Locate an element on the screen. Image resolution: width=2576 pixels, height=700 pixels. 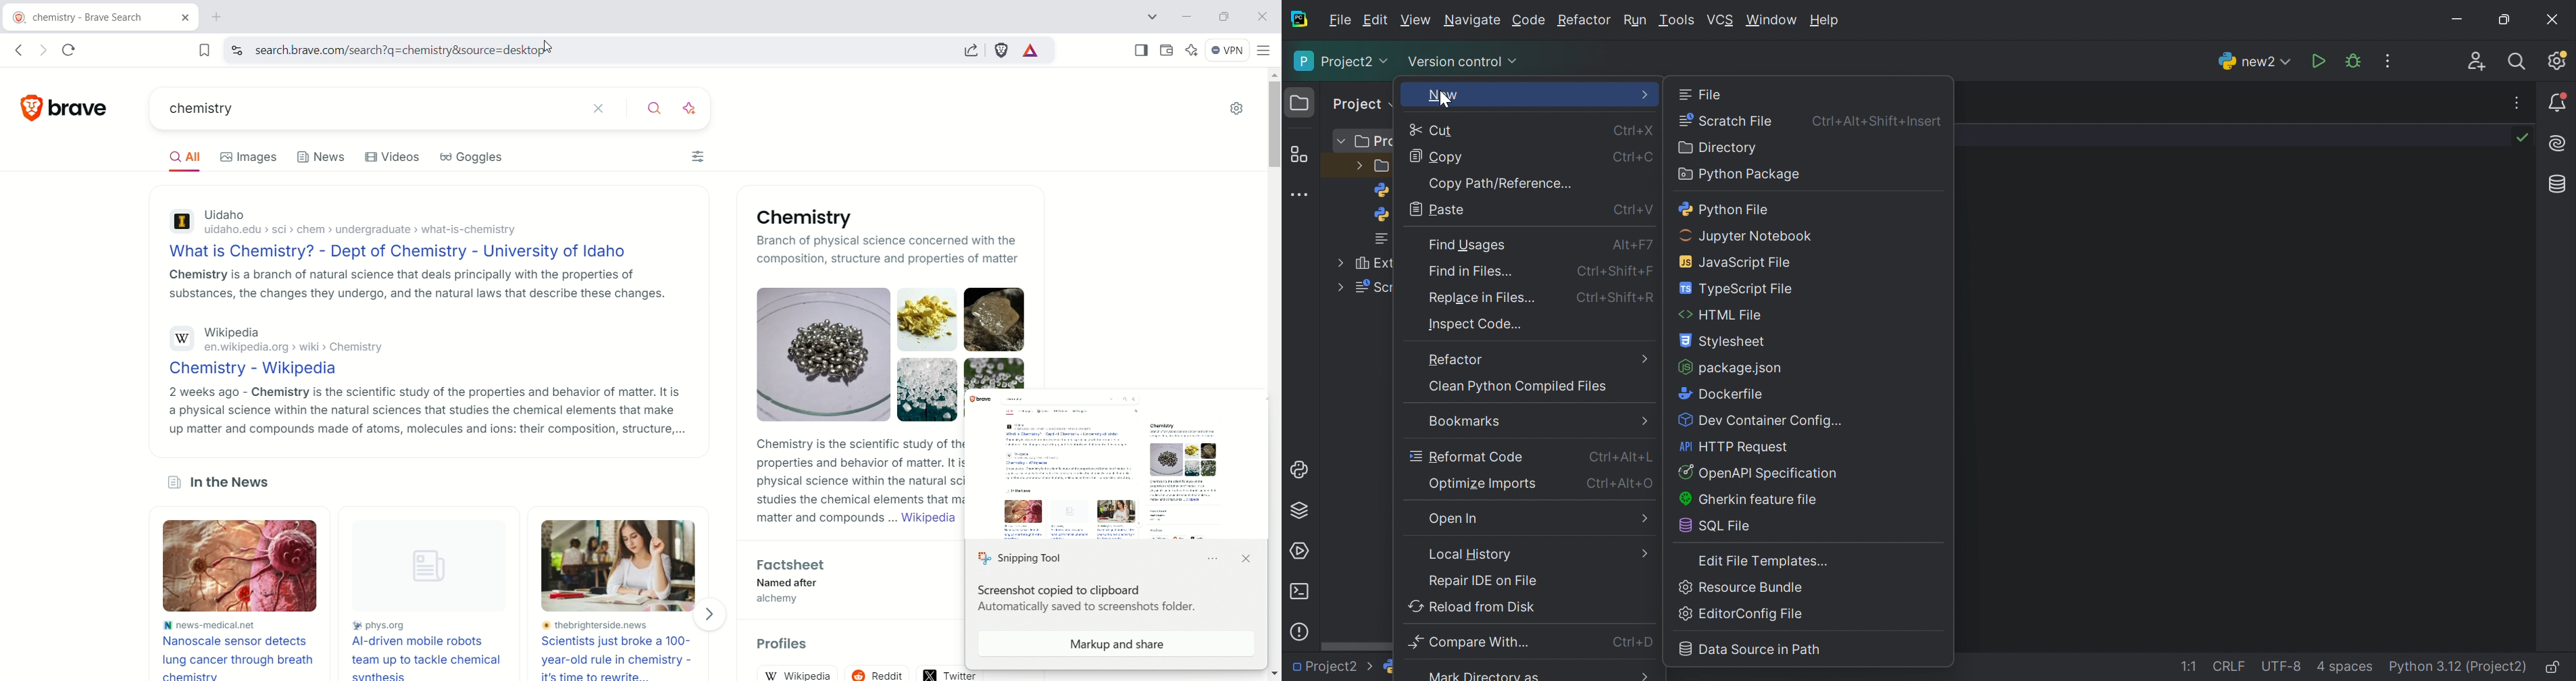
twitter is located at coordinates (961, 671).